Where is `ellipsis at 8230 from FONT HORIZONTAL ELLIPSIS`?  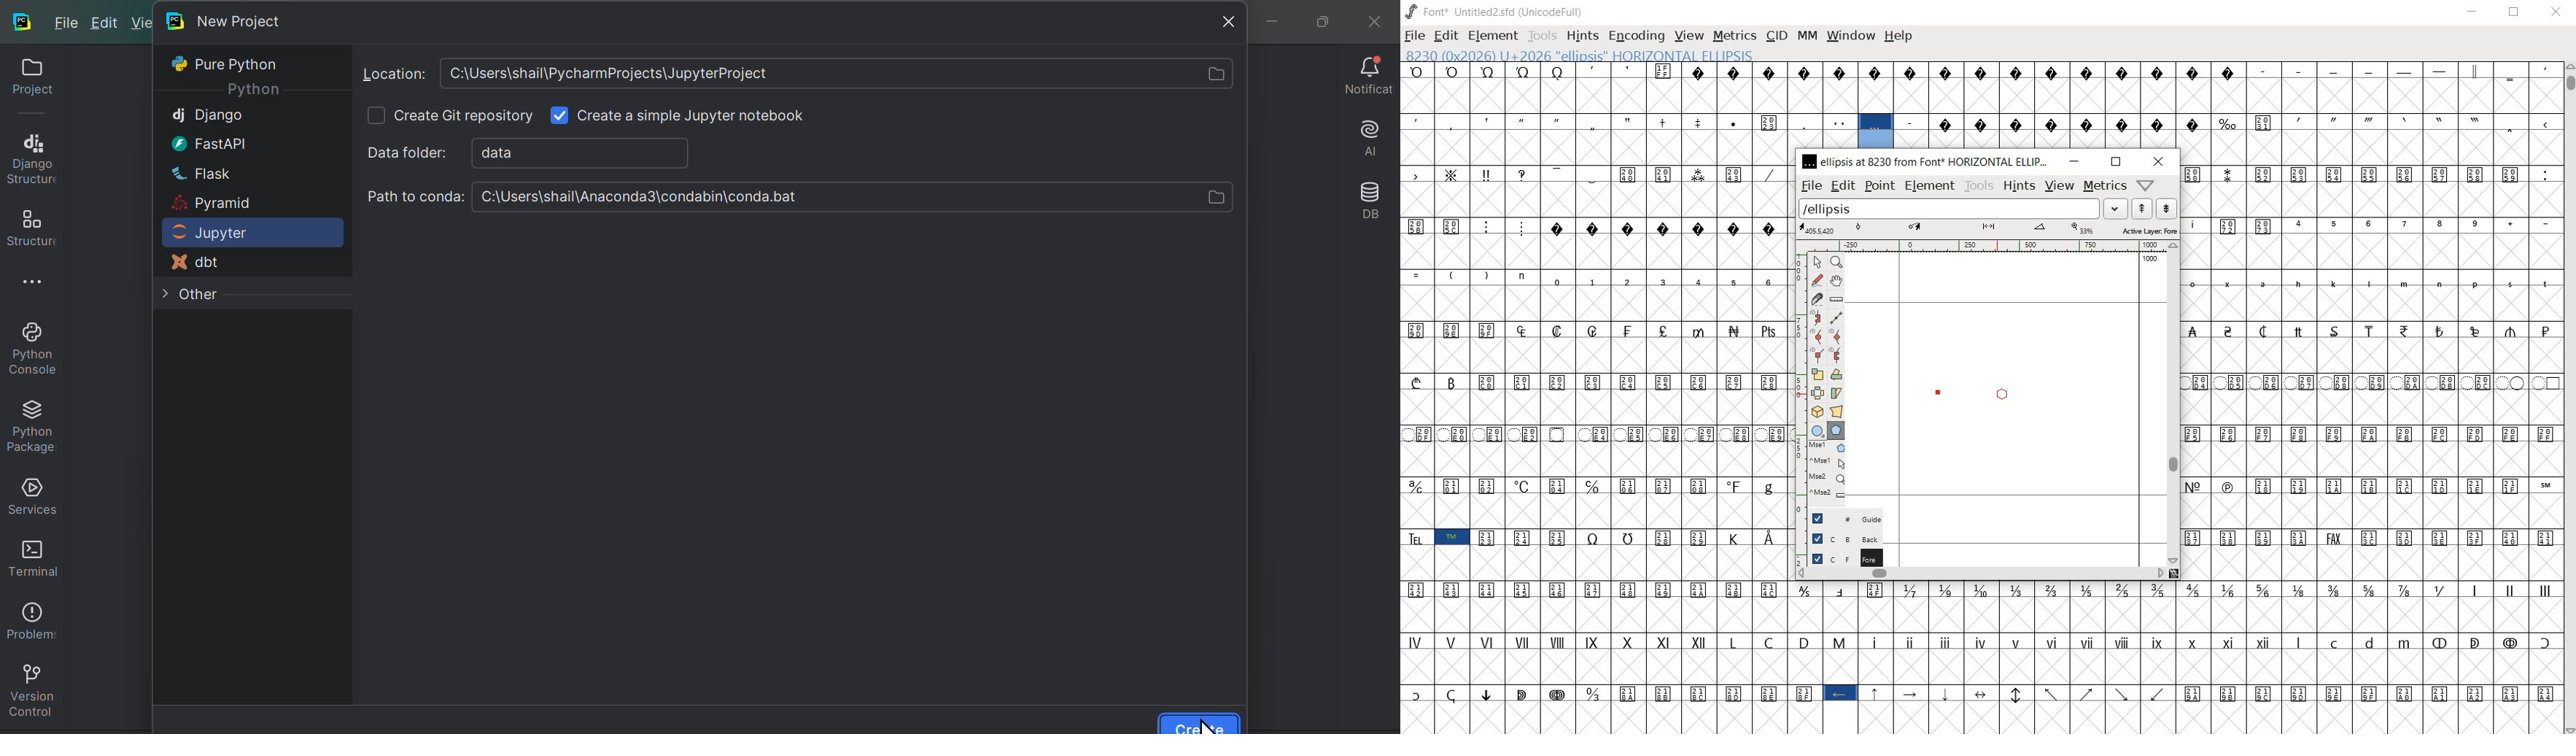 ellipsis at 8230 from FONT HORIZONTAL ELLIPSIS is located at coordinates (1927, 162).